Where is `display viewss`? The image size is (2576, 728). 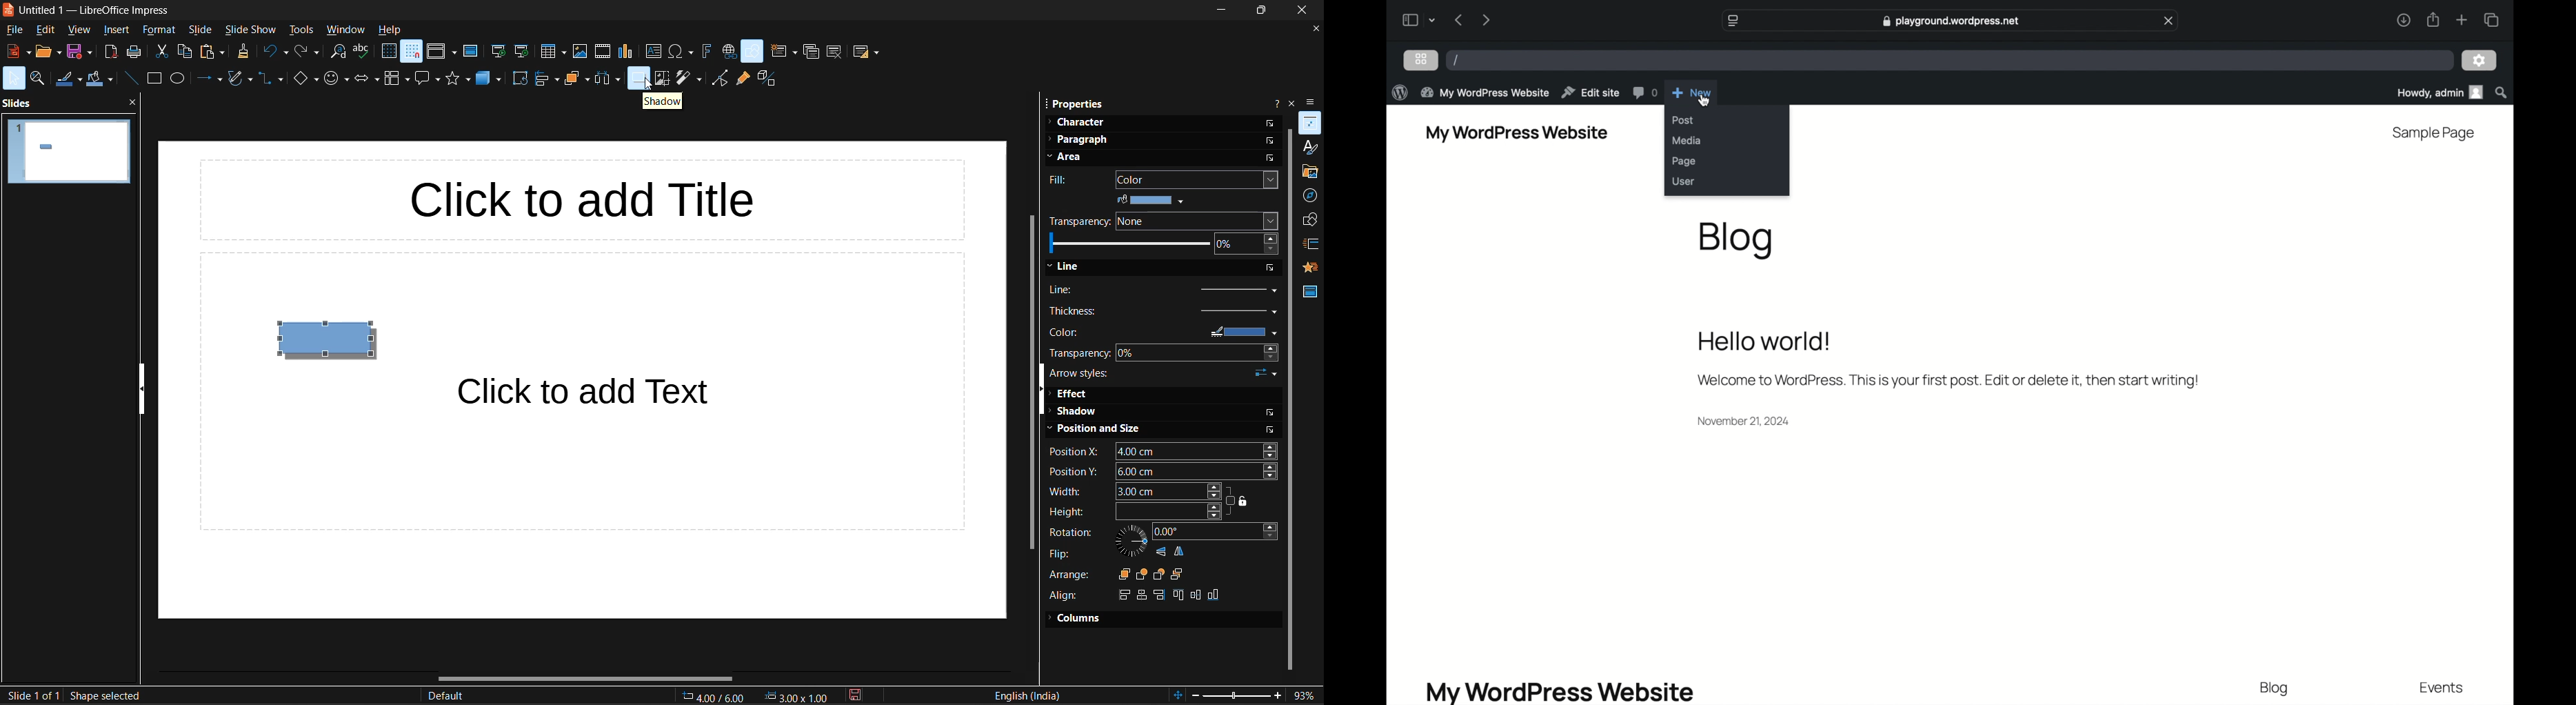
display viewss is located at coordinates (442, 51).